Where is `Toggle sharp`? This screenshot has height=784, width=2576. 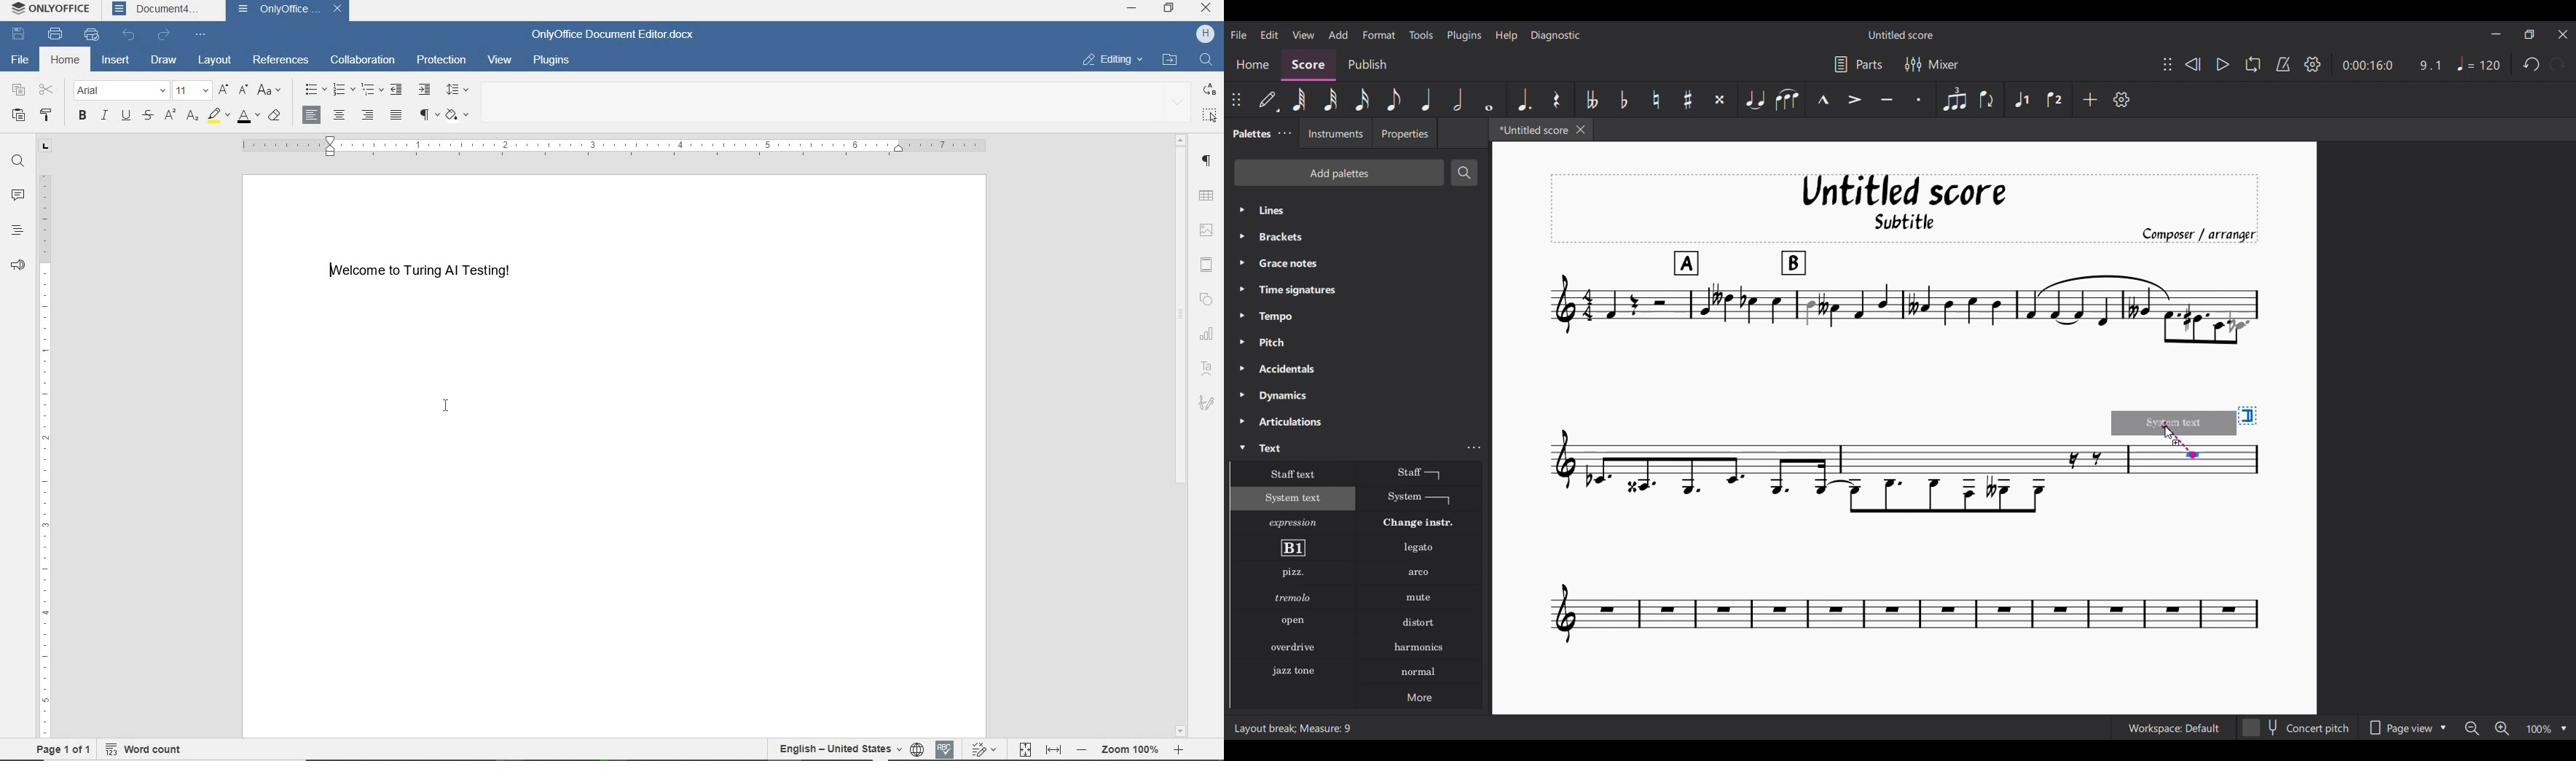
Toggle sharp is located at coordinates (1687, 99).